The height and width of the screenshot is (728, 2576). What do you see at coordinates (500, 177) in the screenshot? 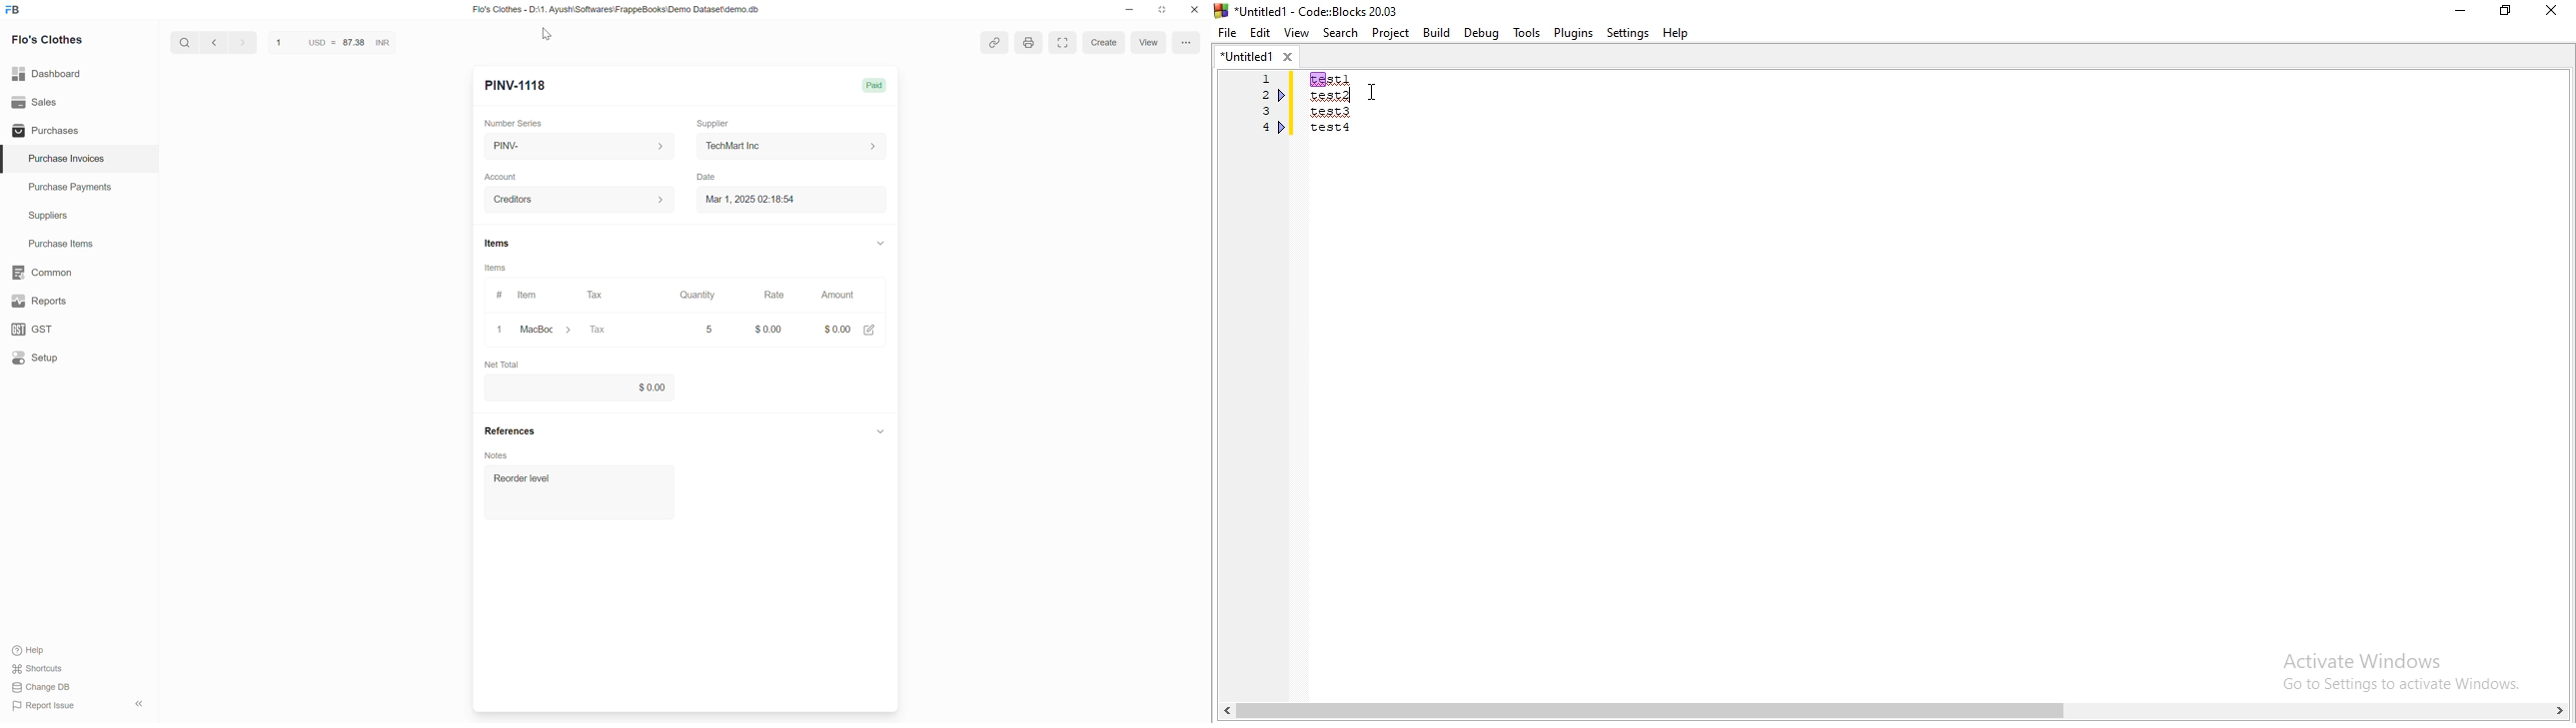
I see `Account` at bounding box center [500, 177].